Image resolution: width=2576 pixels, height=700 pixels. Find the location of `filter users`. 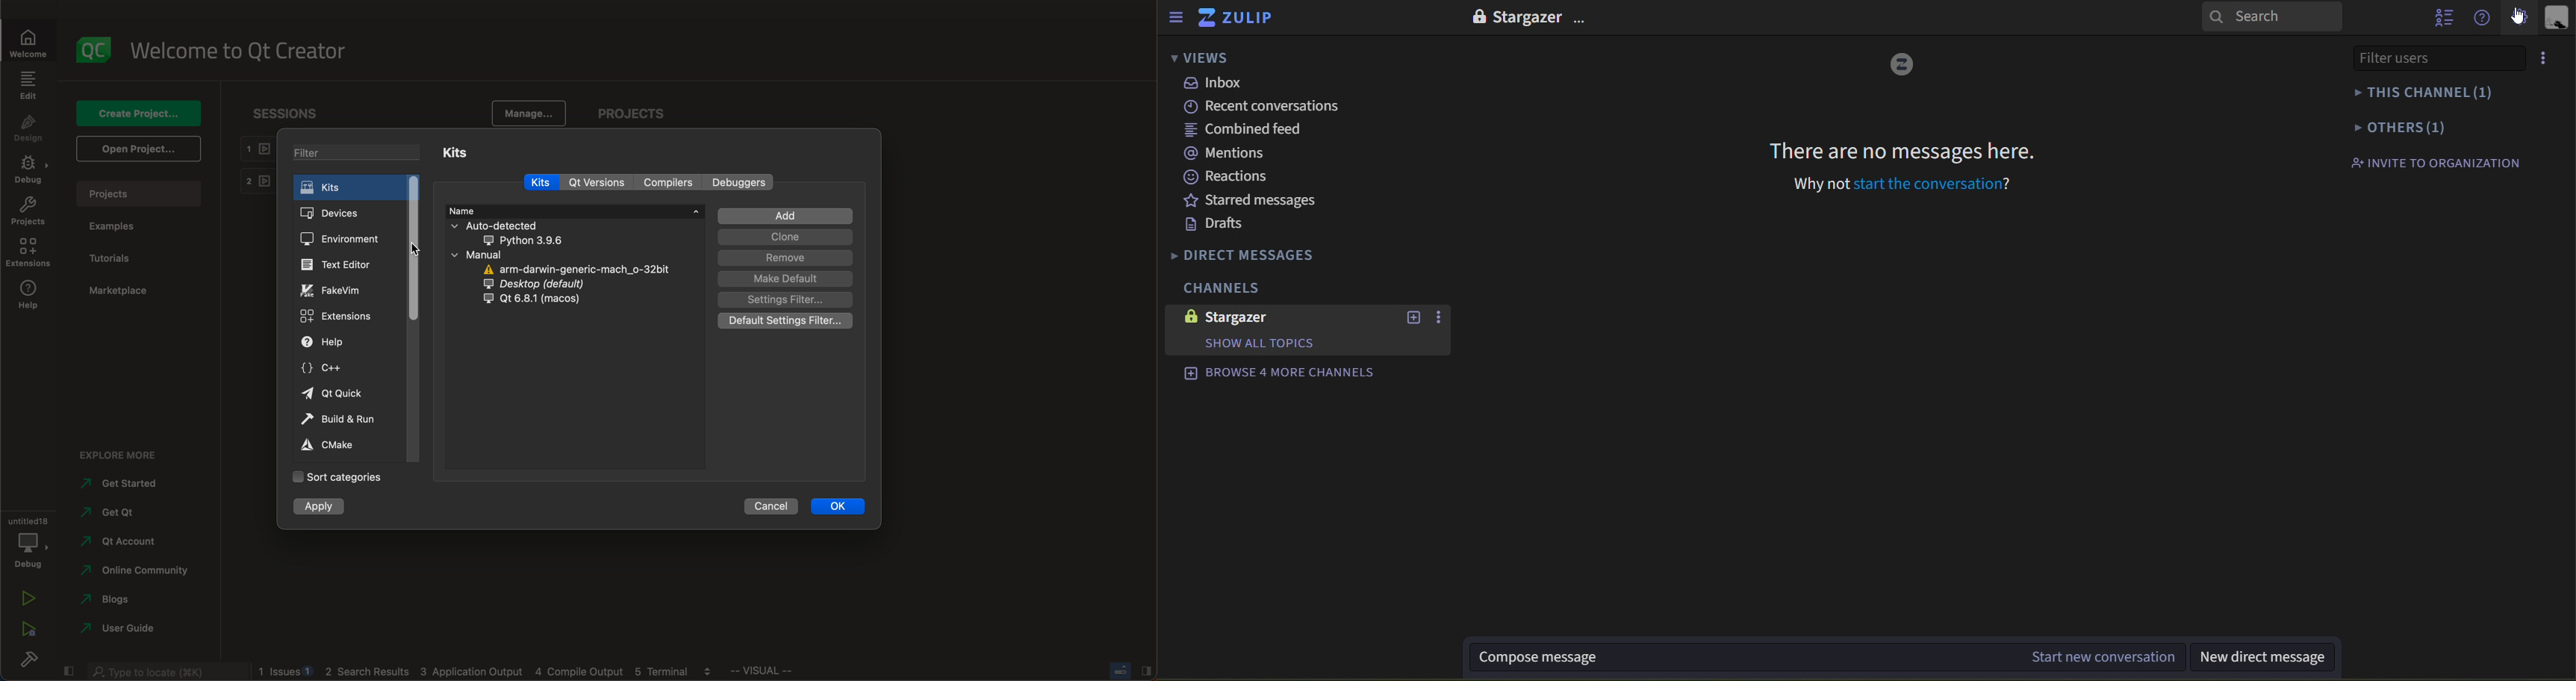

filter users is located at coordinates (2437, 58).